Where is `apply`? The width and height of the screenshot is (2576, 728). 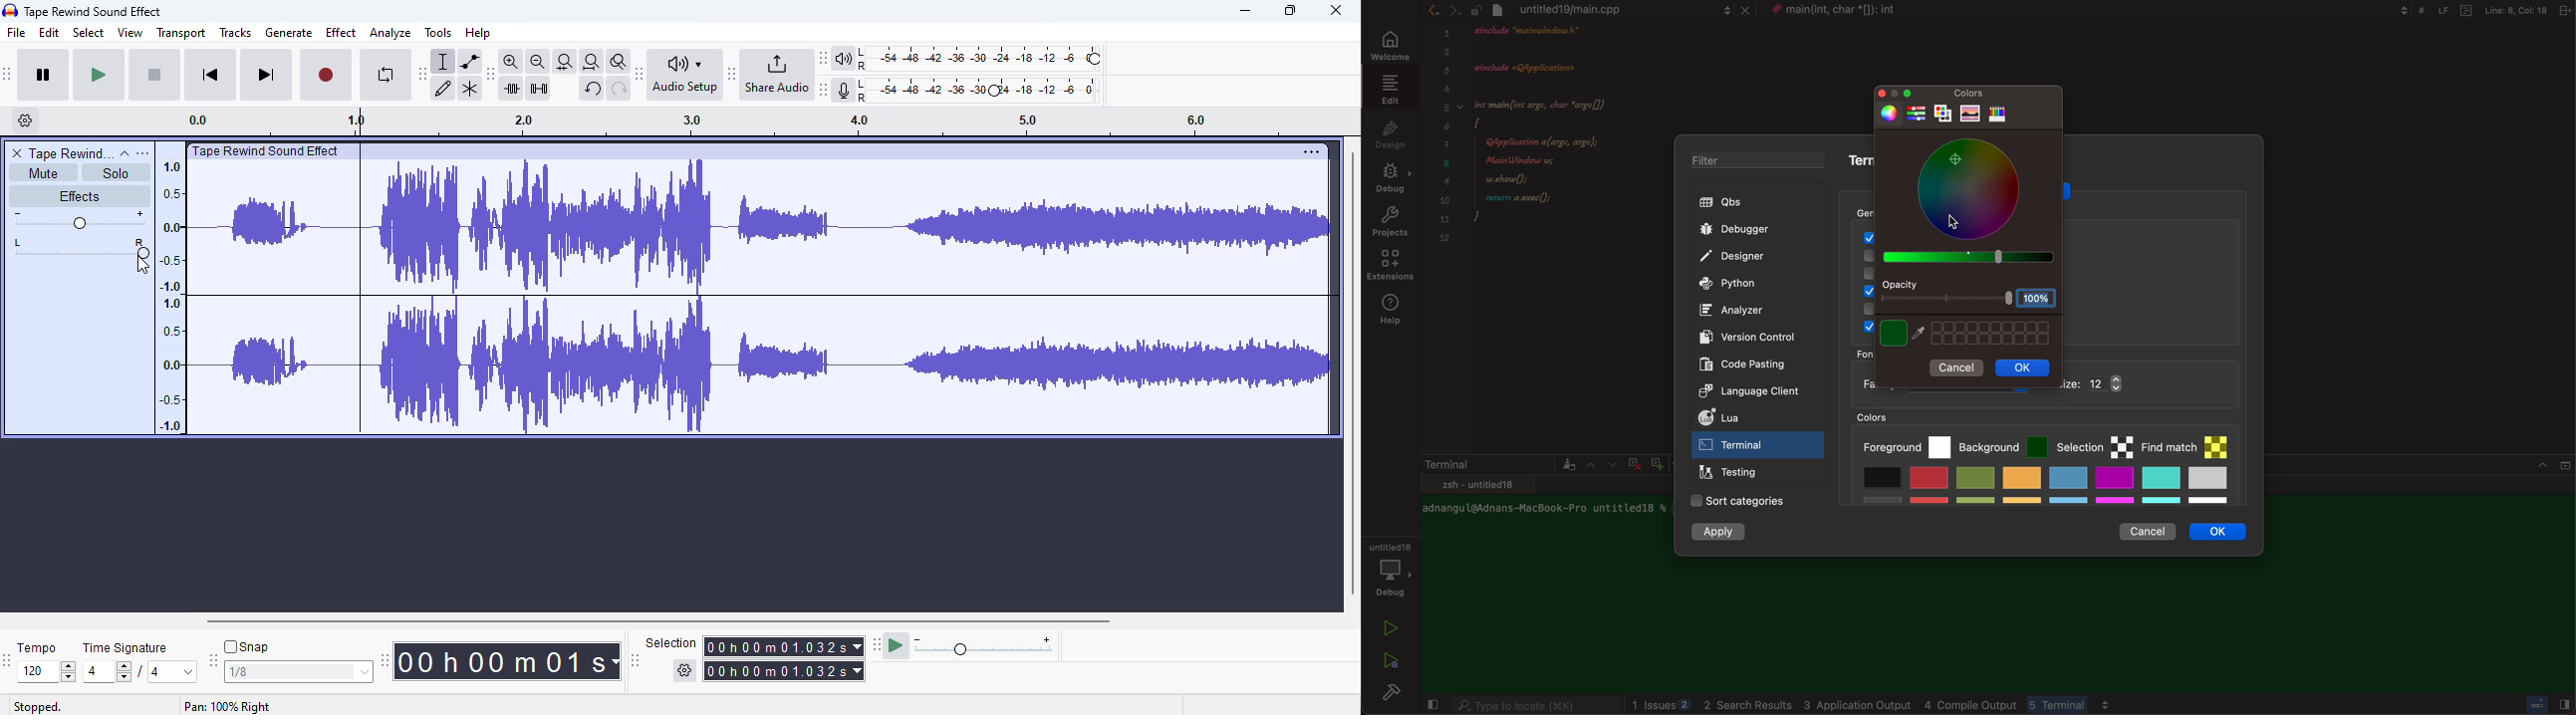
apply is located at coordinates (1719, 532).